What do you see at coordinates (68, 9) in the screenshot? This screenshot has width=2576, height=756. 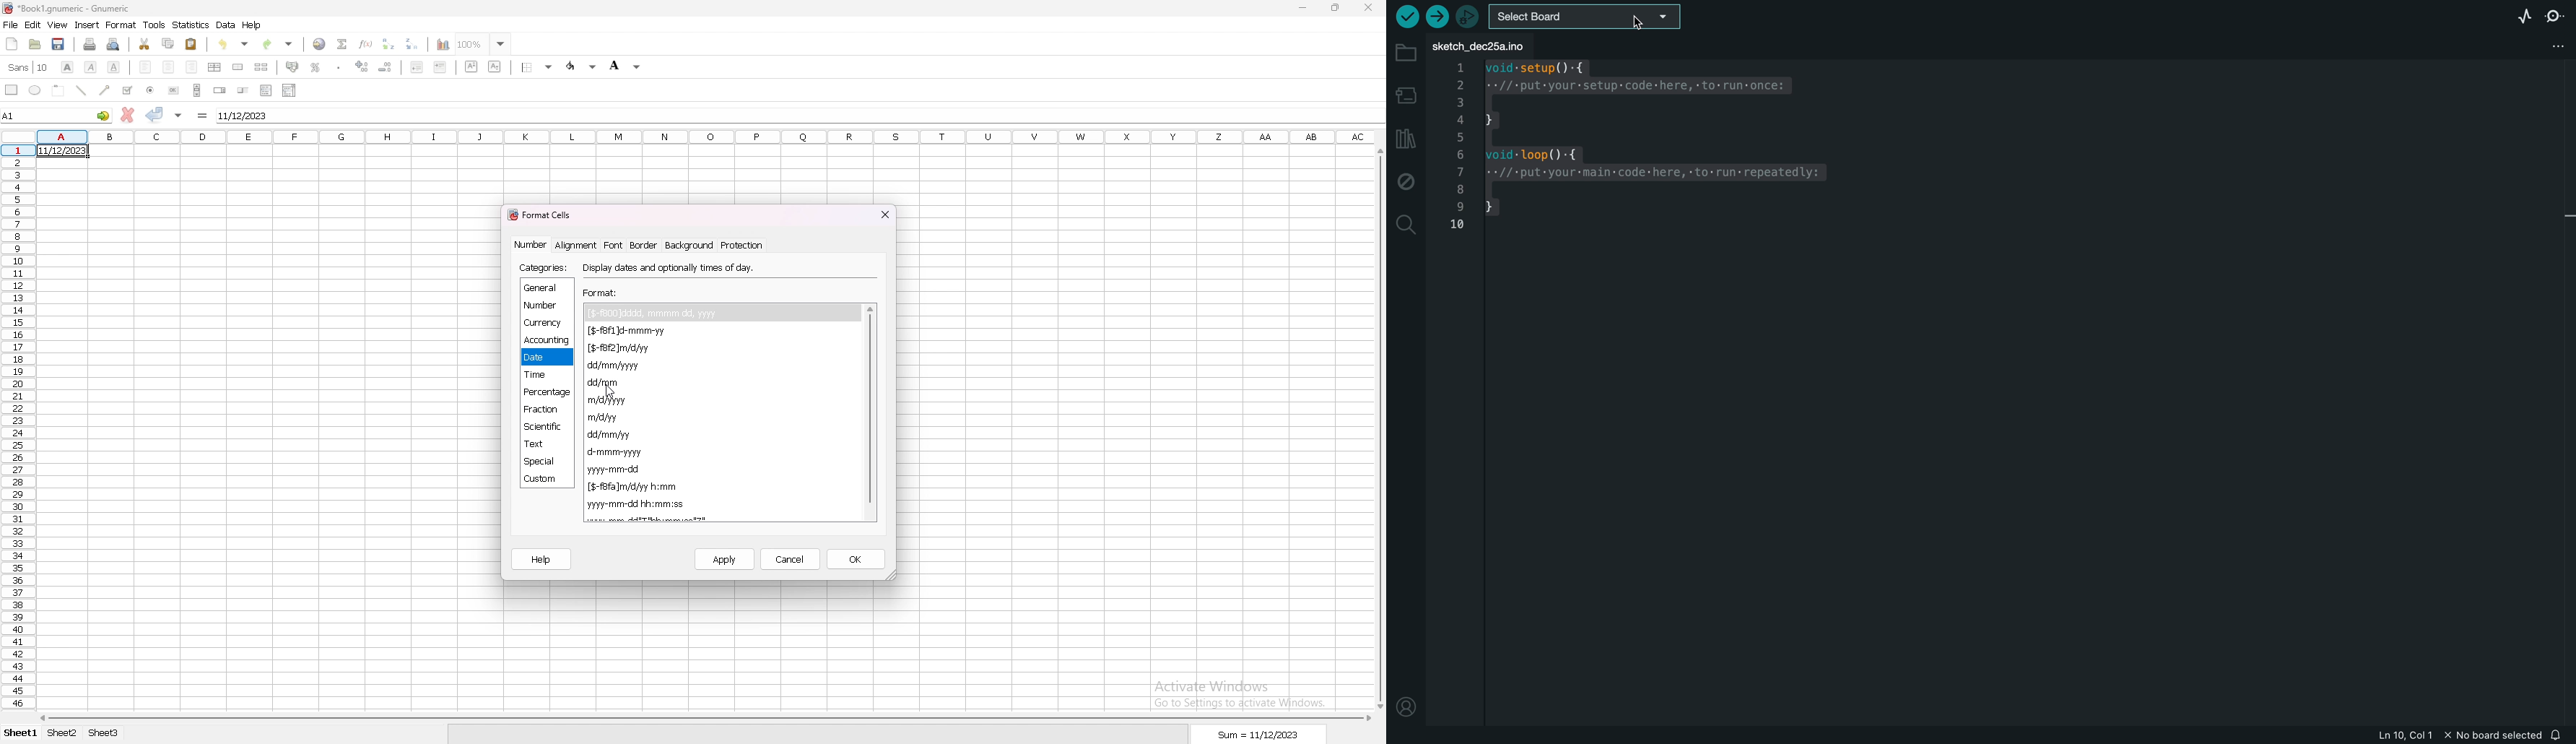 I see `file name` at bounding box center [68, 9].